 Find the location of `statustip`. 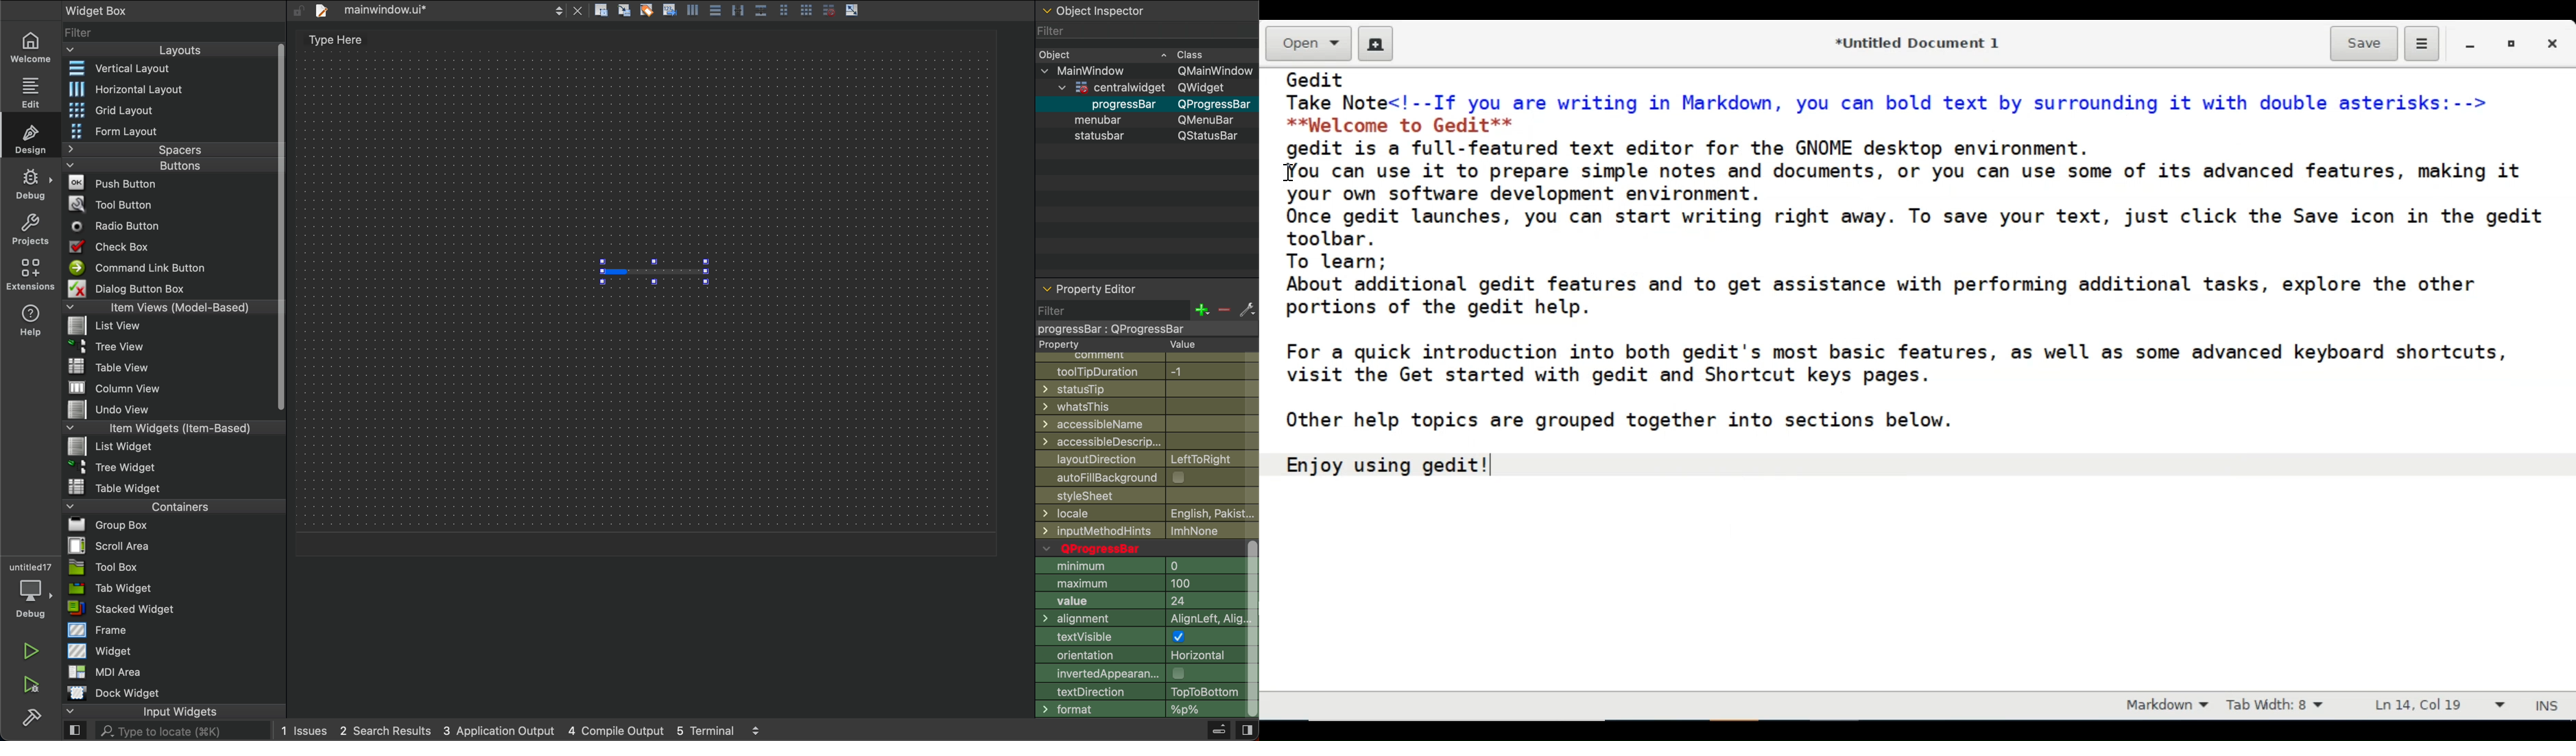

statustip is located at coordinates (1148, 389).